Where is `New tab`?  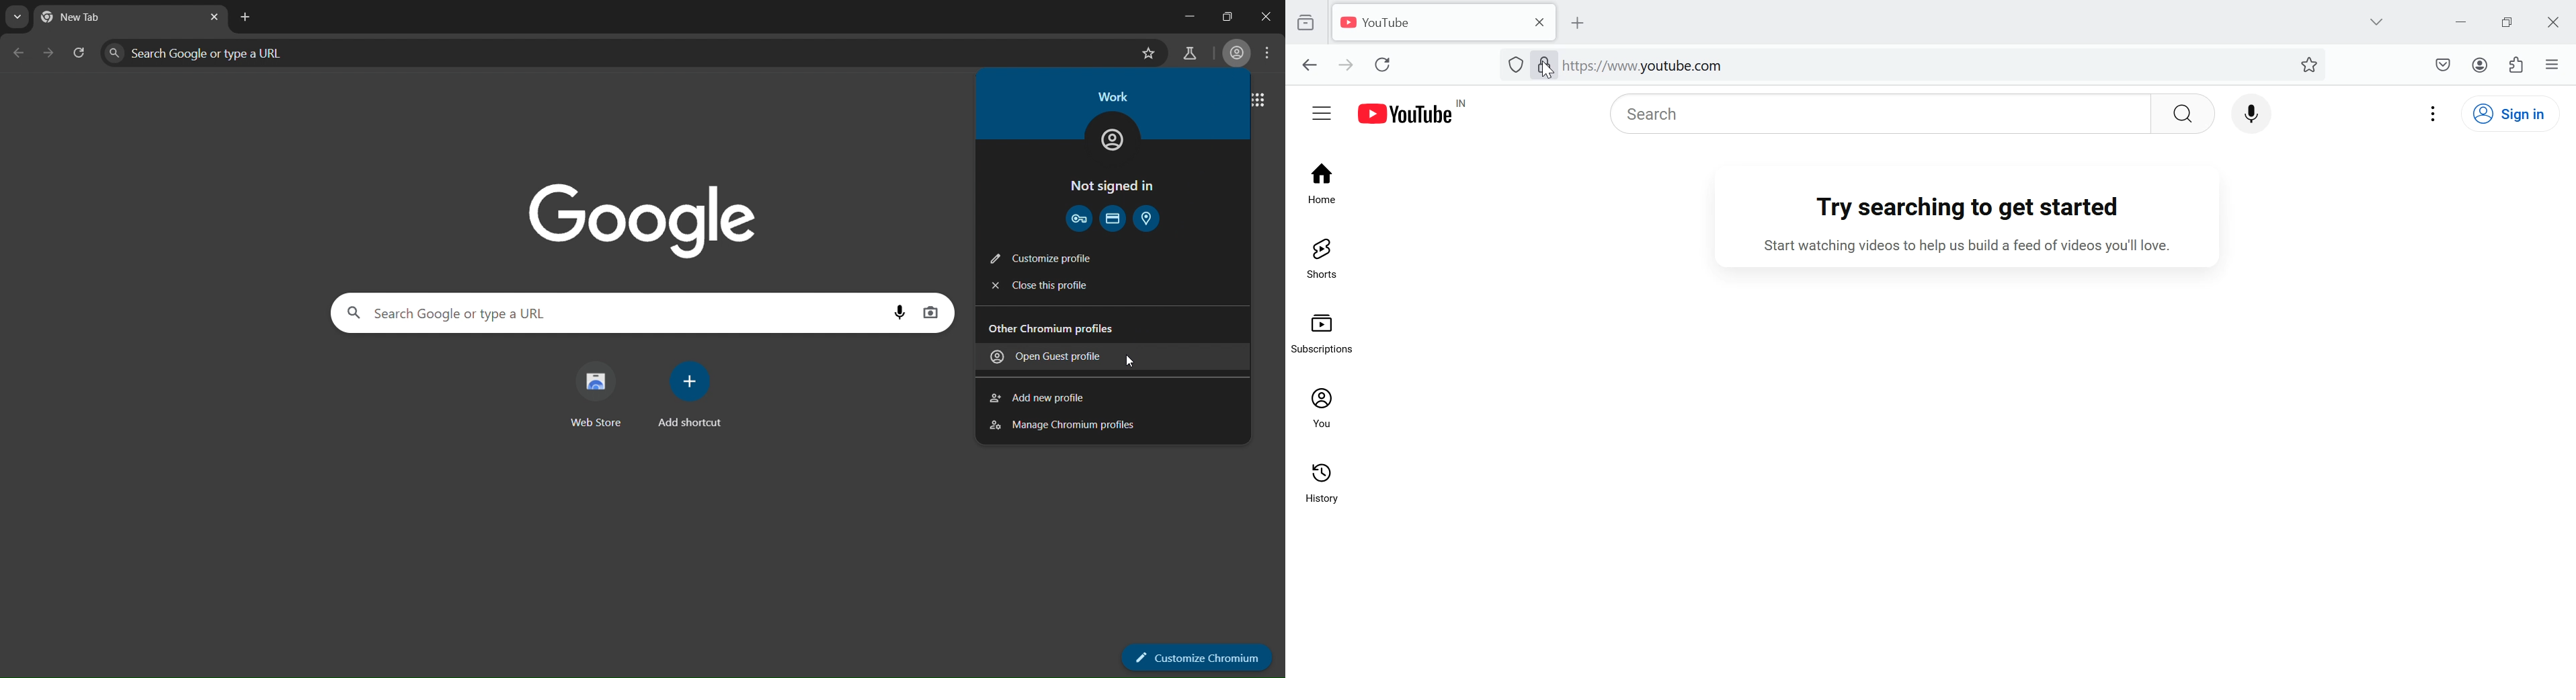 New tab is located at coordinates (1584, 23).